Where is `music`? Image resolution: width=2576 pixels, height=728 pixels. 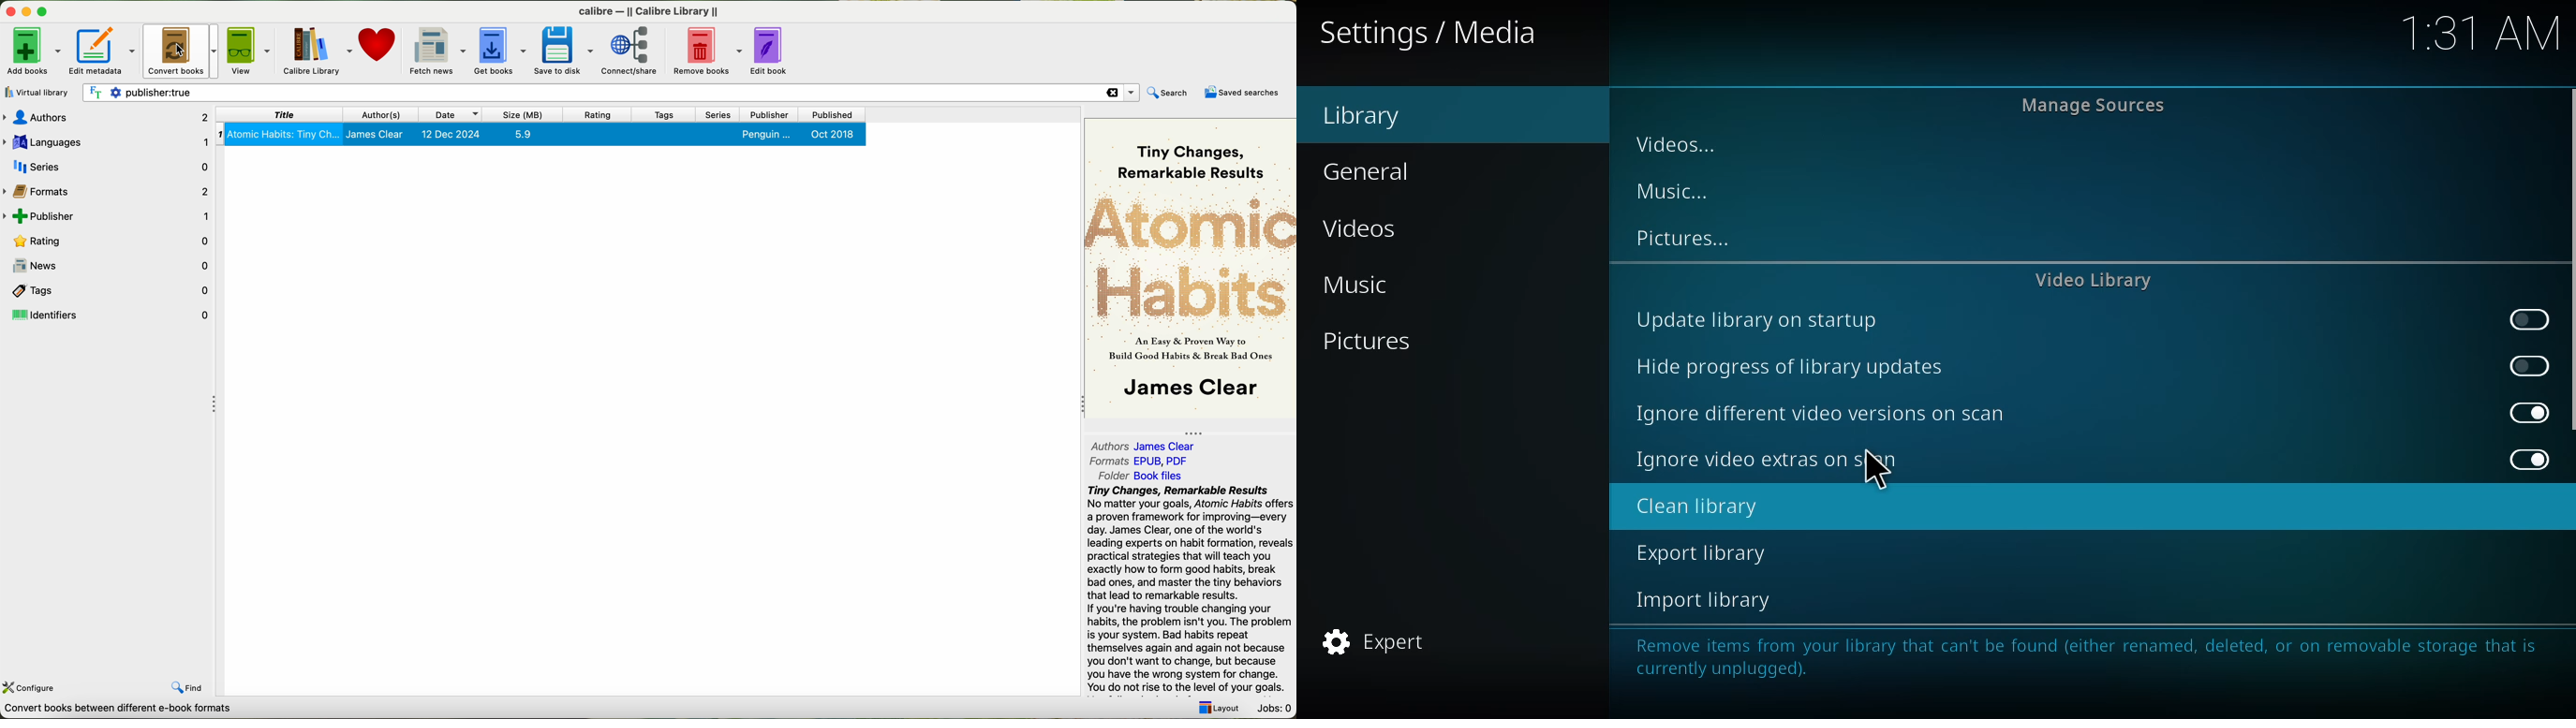 music is located at coordinates (1679, 190).